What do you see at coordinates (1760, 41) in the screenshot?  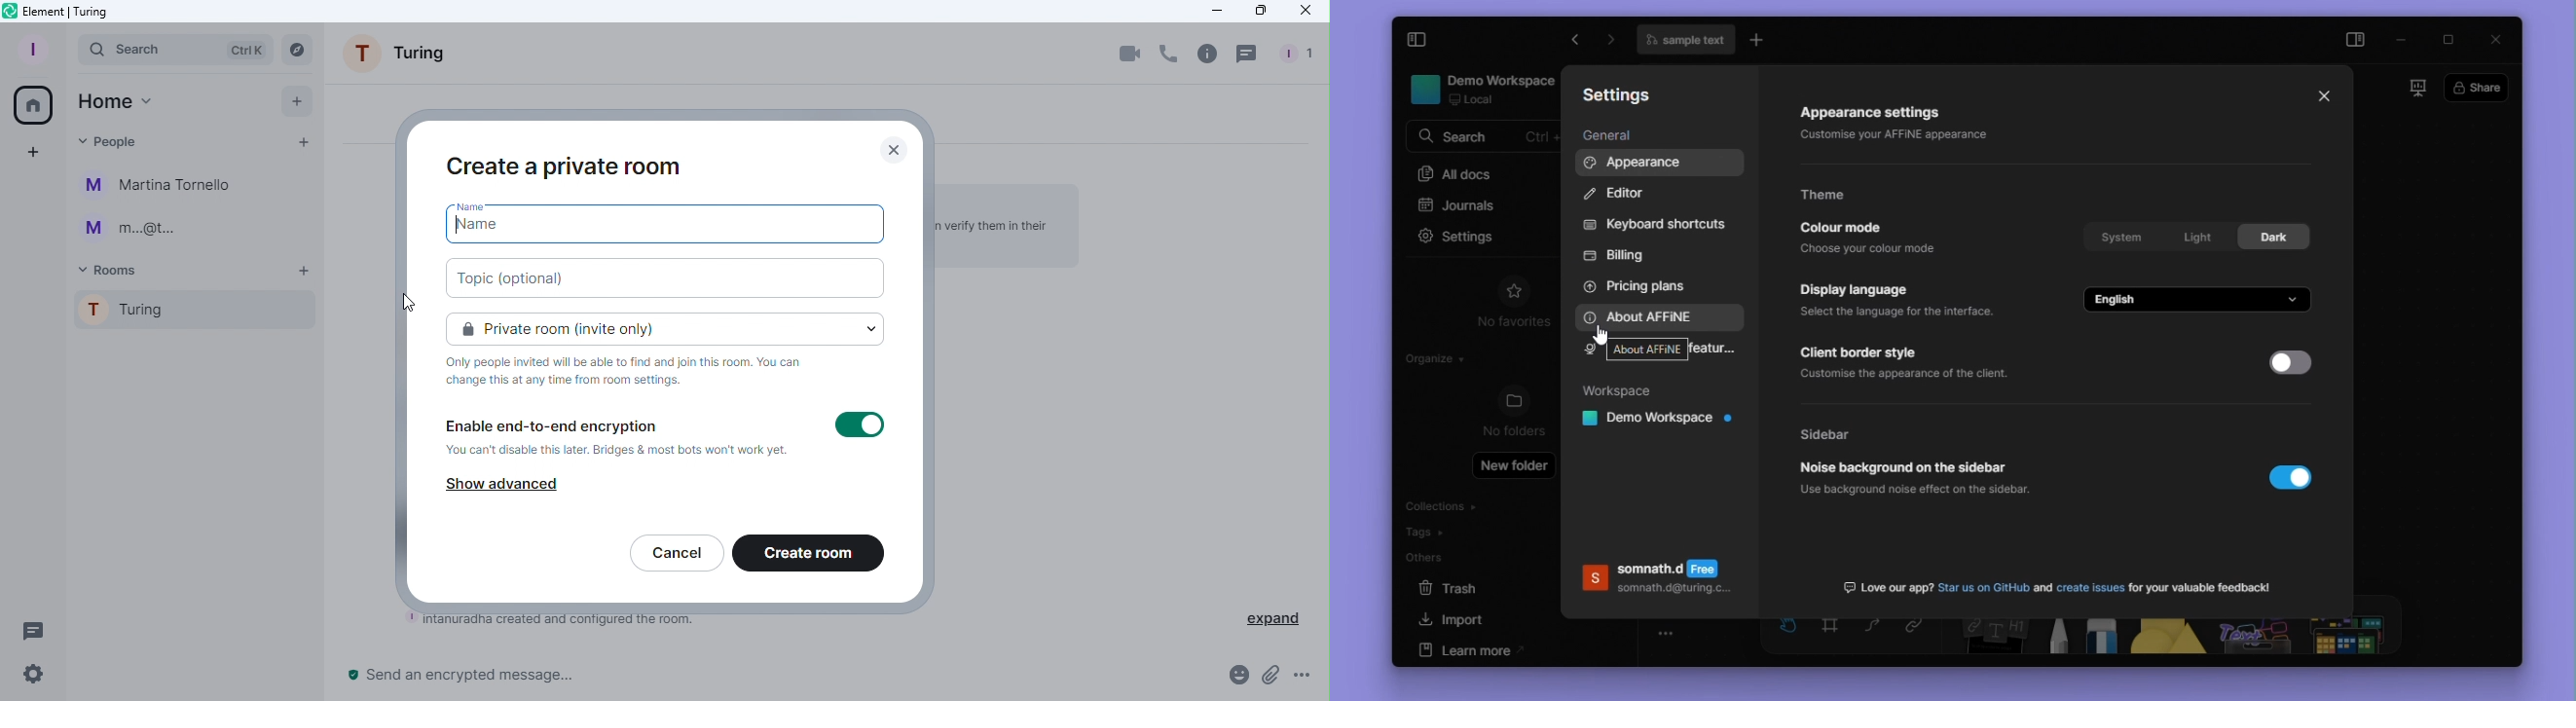 I see `new tab` at bounding box center [1760, 41].